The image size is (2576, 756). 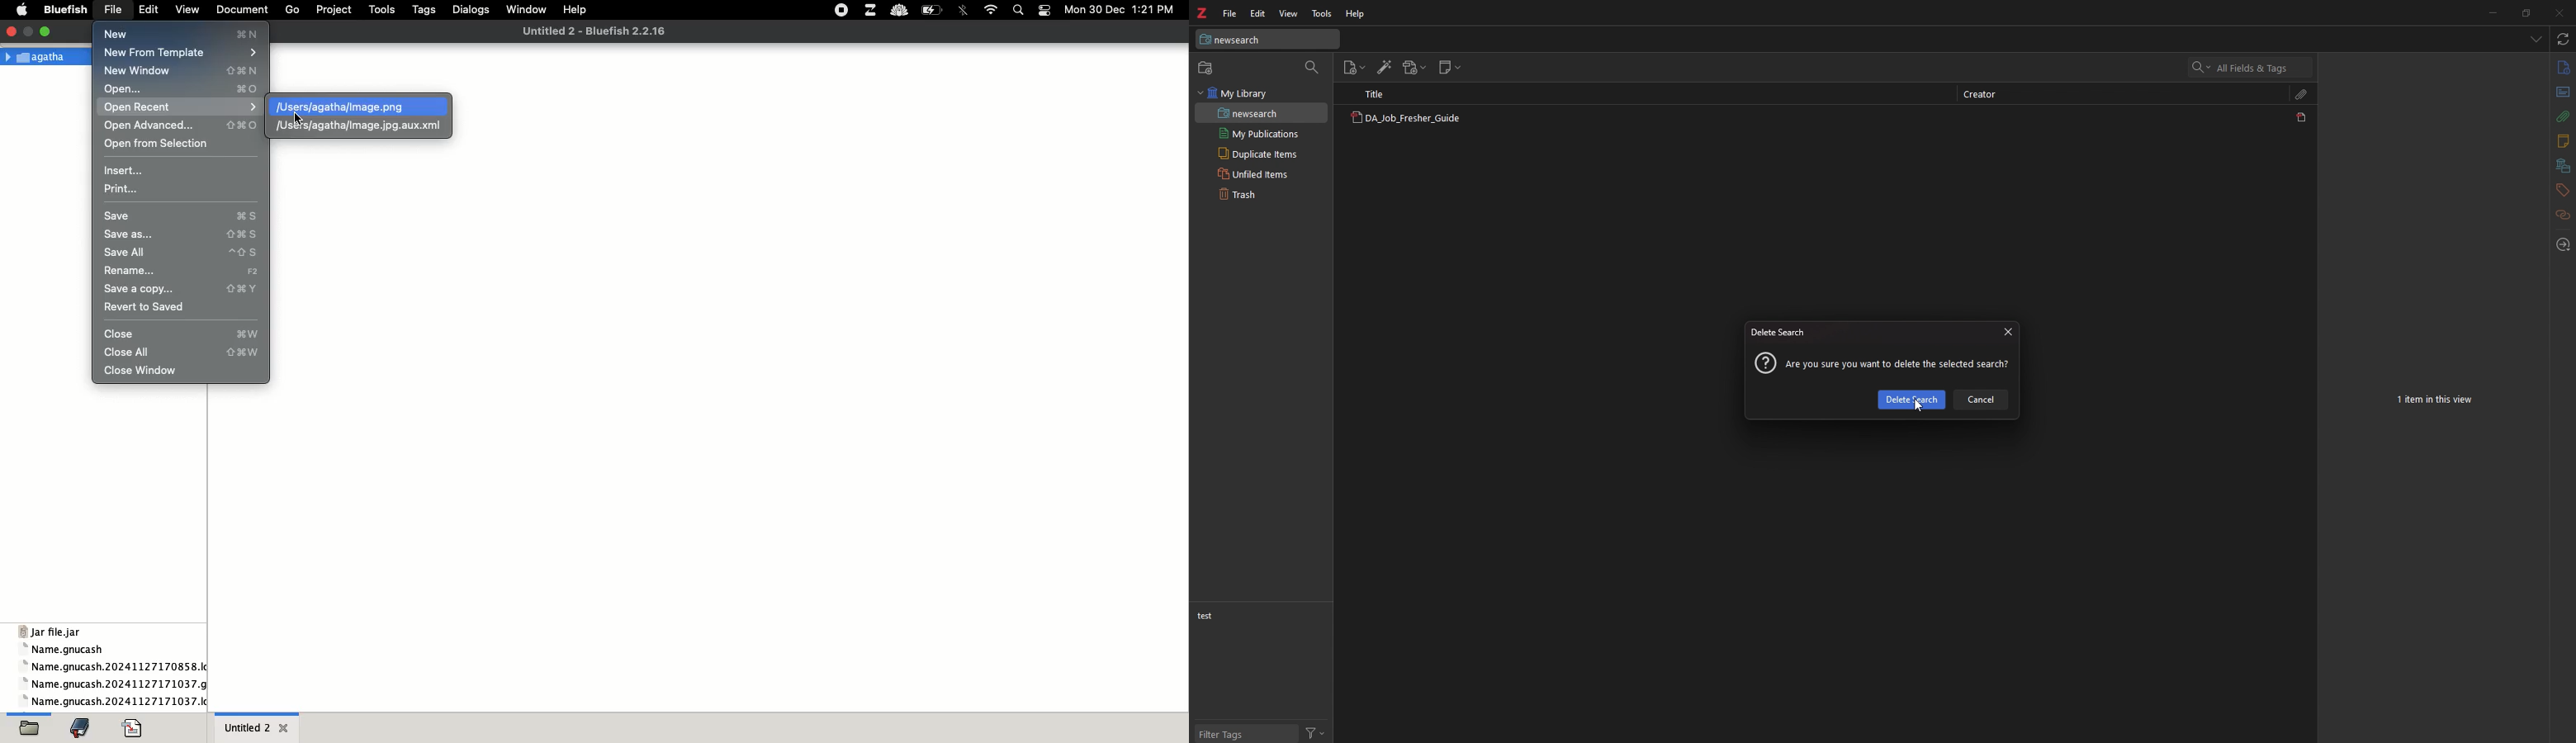 What do you see at coordinates (1237, 194) in the screenshot?
I see `Trash` at bounding box center [1237, 194].